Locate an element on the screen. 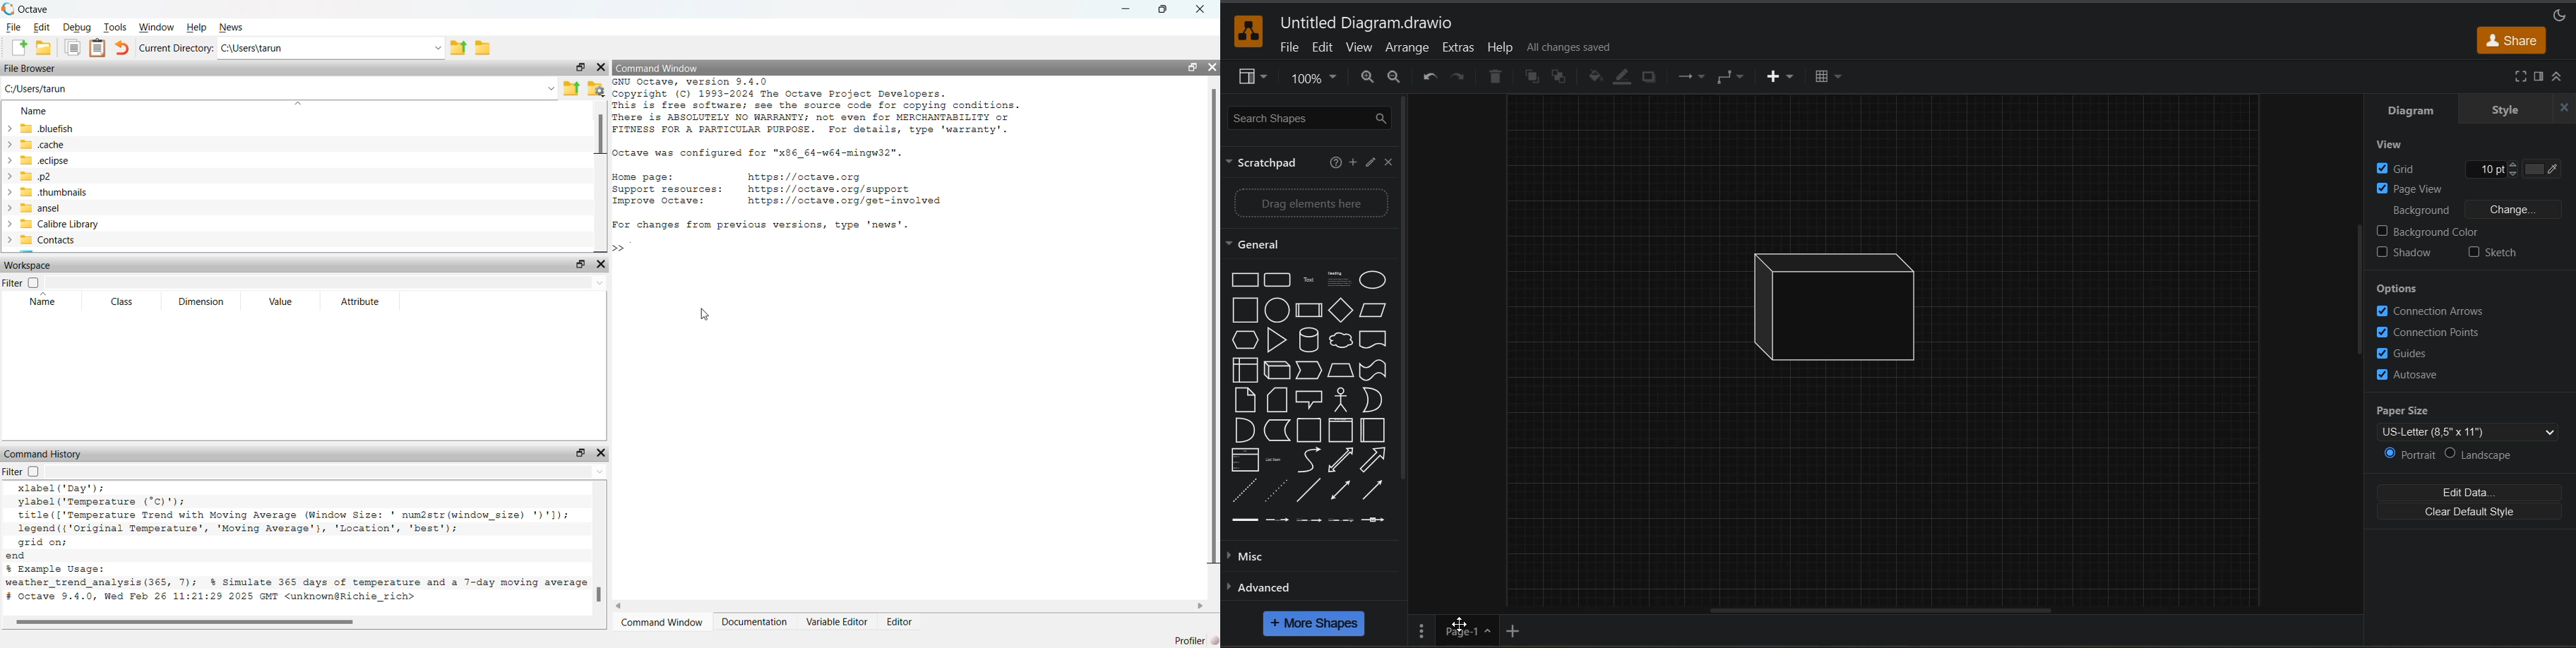 The height and width of the screenshot is (672, 2576). delete is located at coordinates (1494, 78).